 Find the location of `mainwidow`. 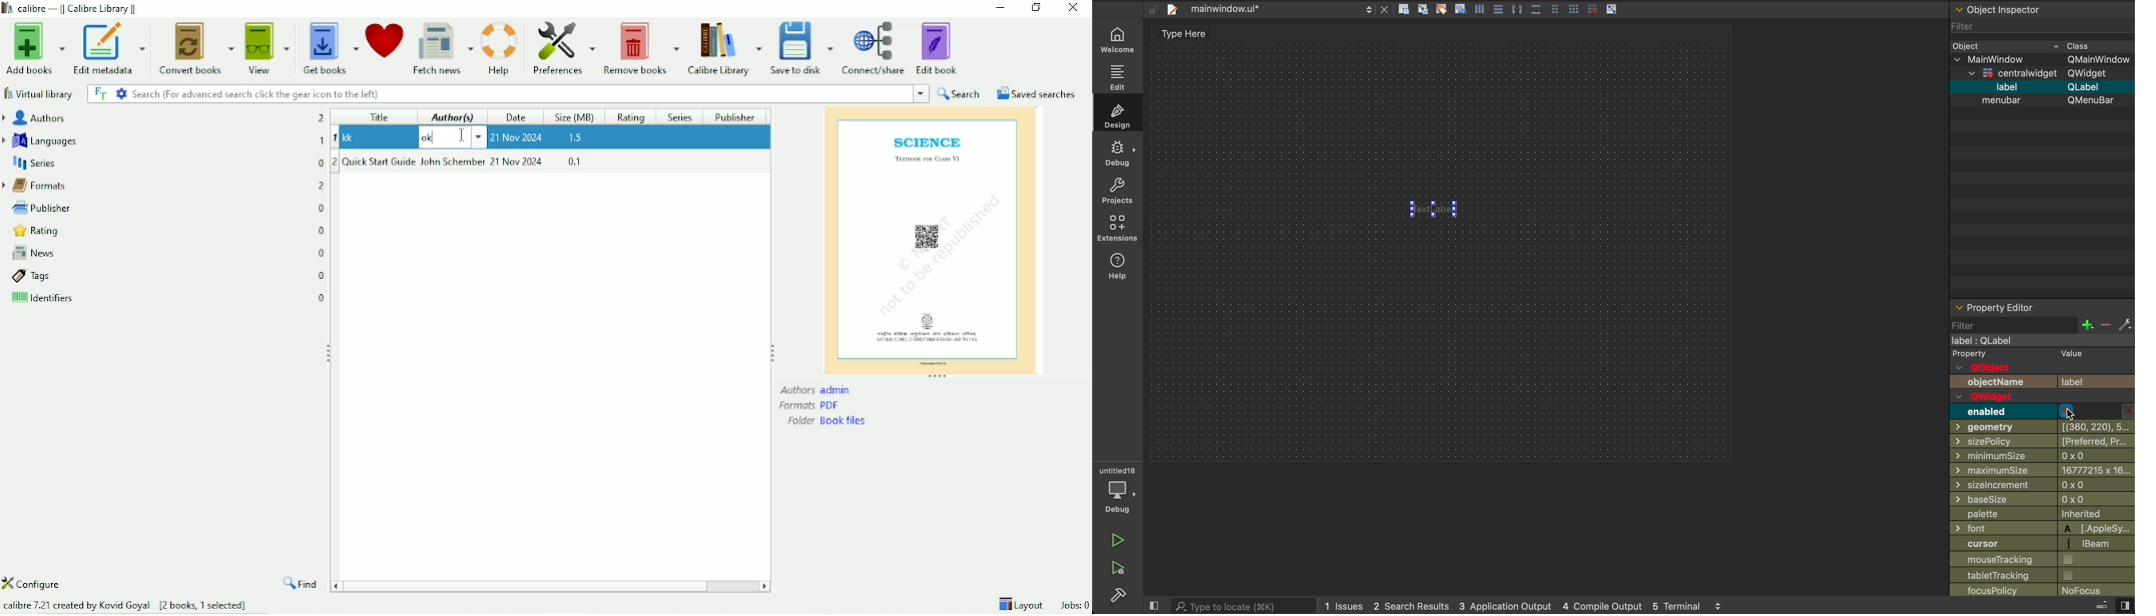

mainwidow is located at coordinates (1995, 59).